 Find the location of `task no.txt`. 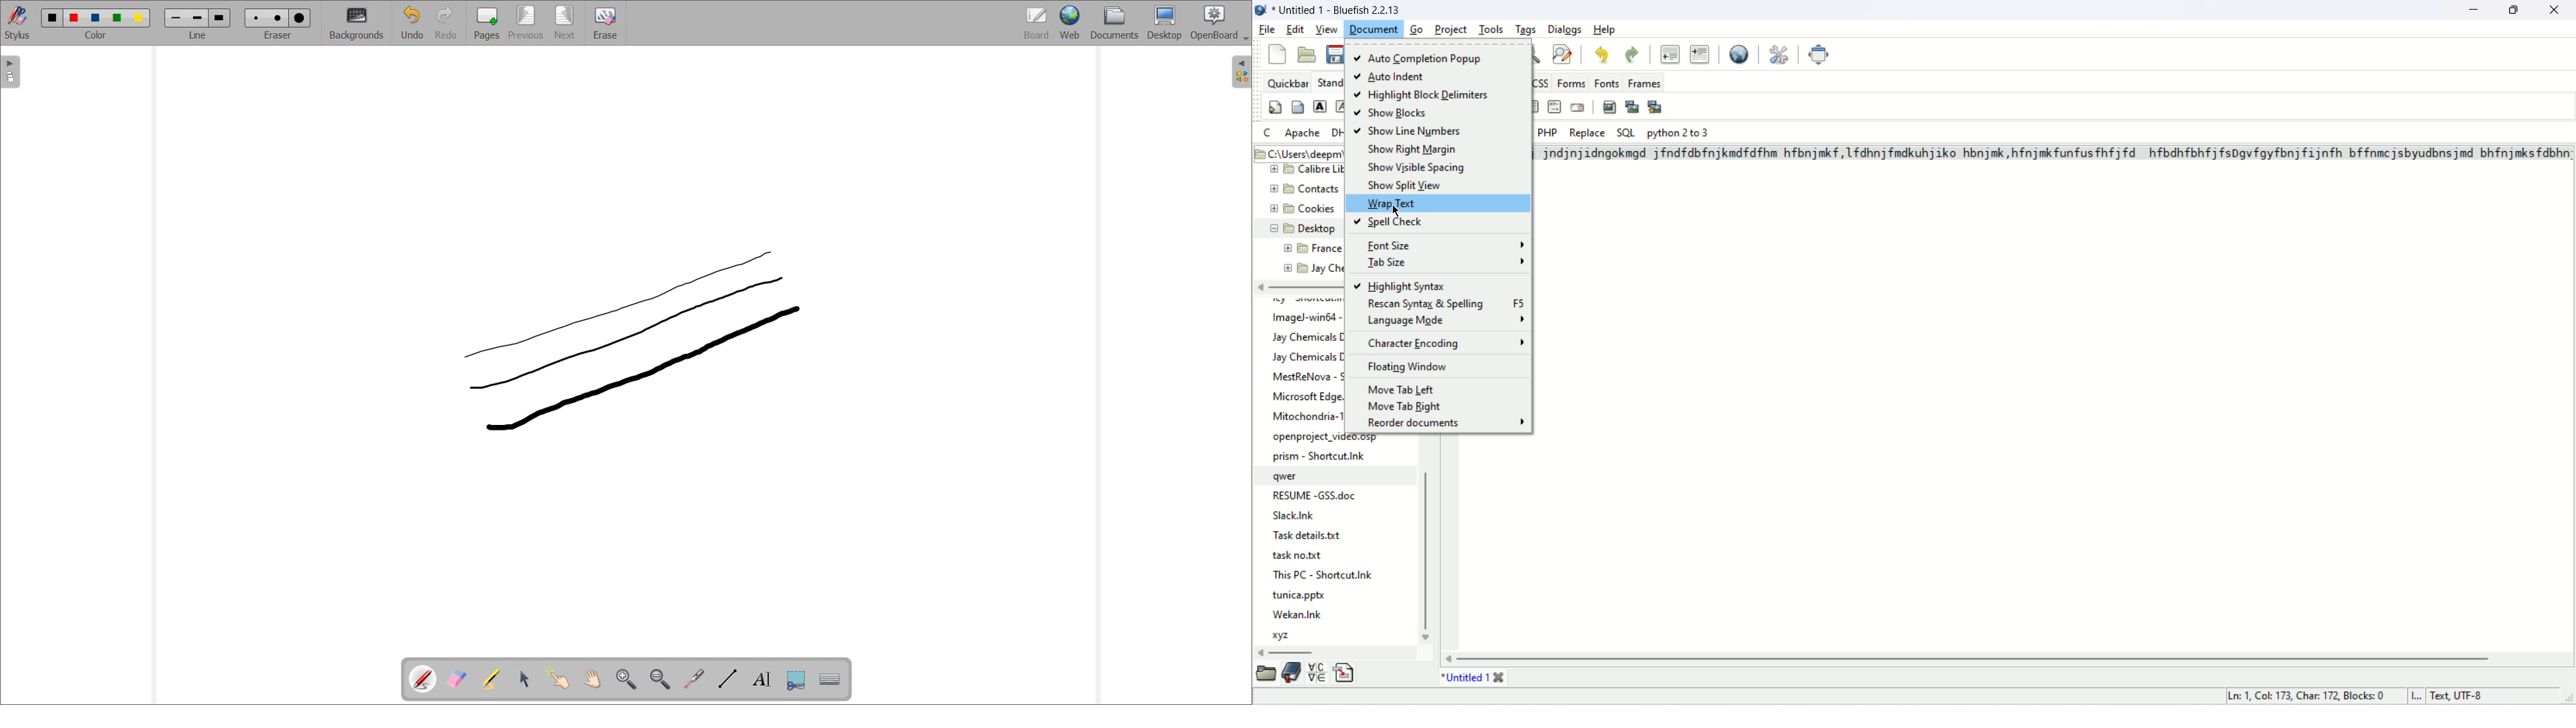

task no.txt is located at coordinates (1298, 557).